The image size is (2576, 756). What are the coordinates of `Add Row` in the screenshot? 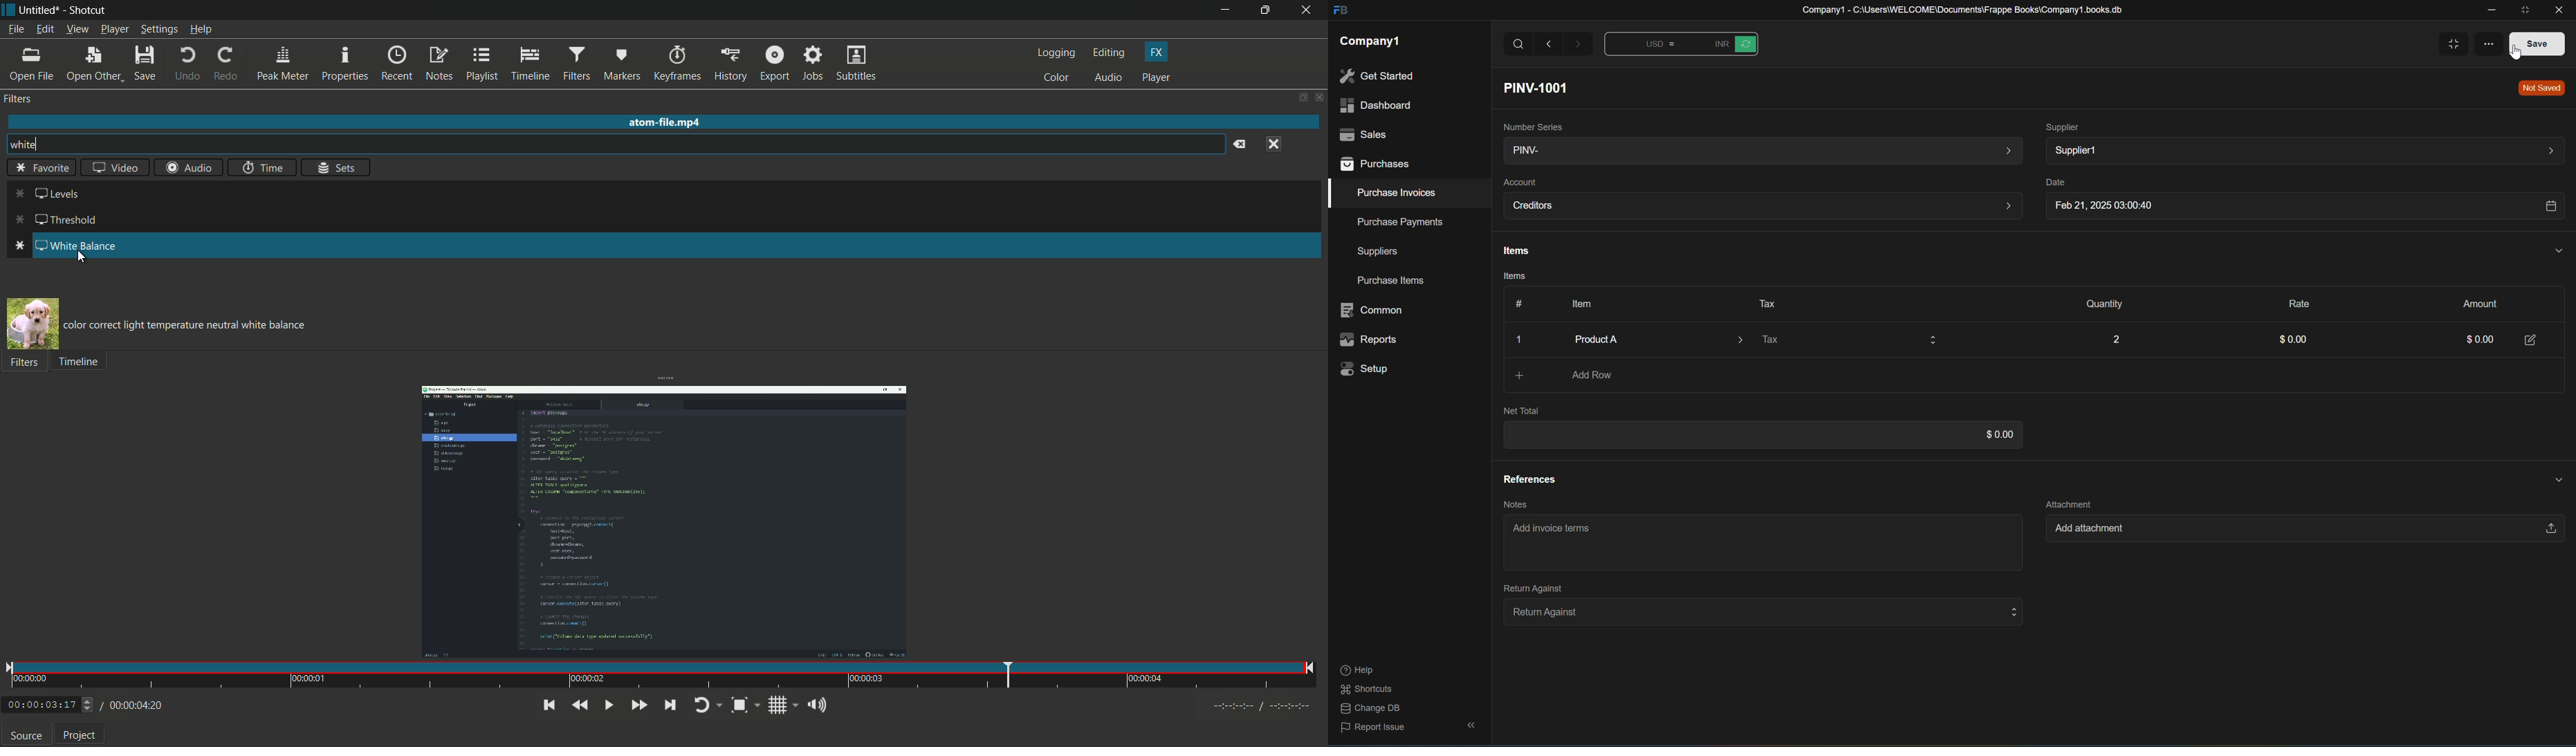 It's located at (1594, 376).